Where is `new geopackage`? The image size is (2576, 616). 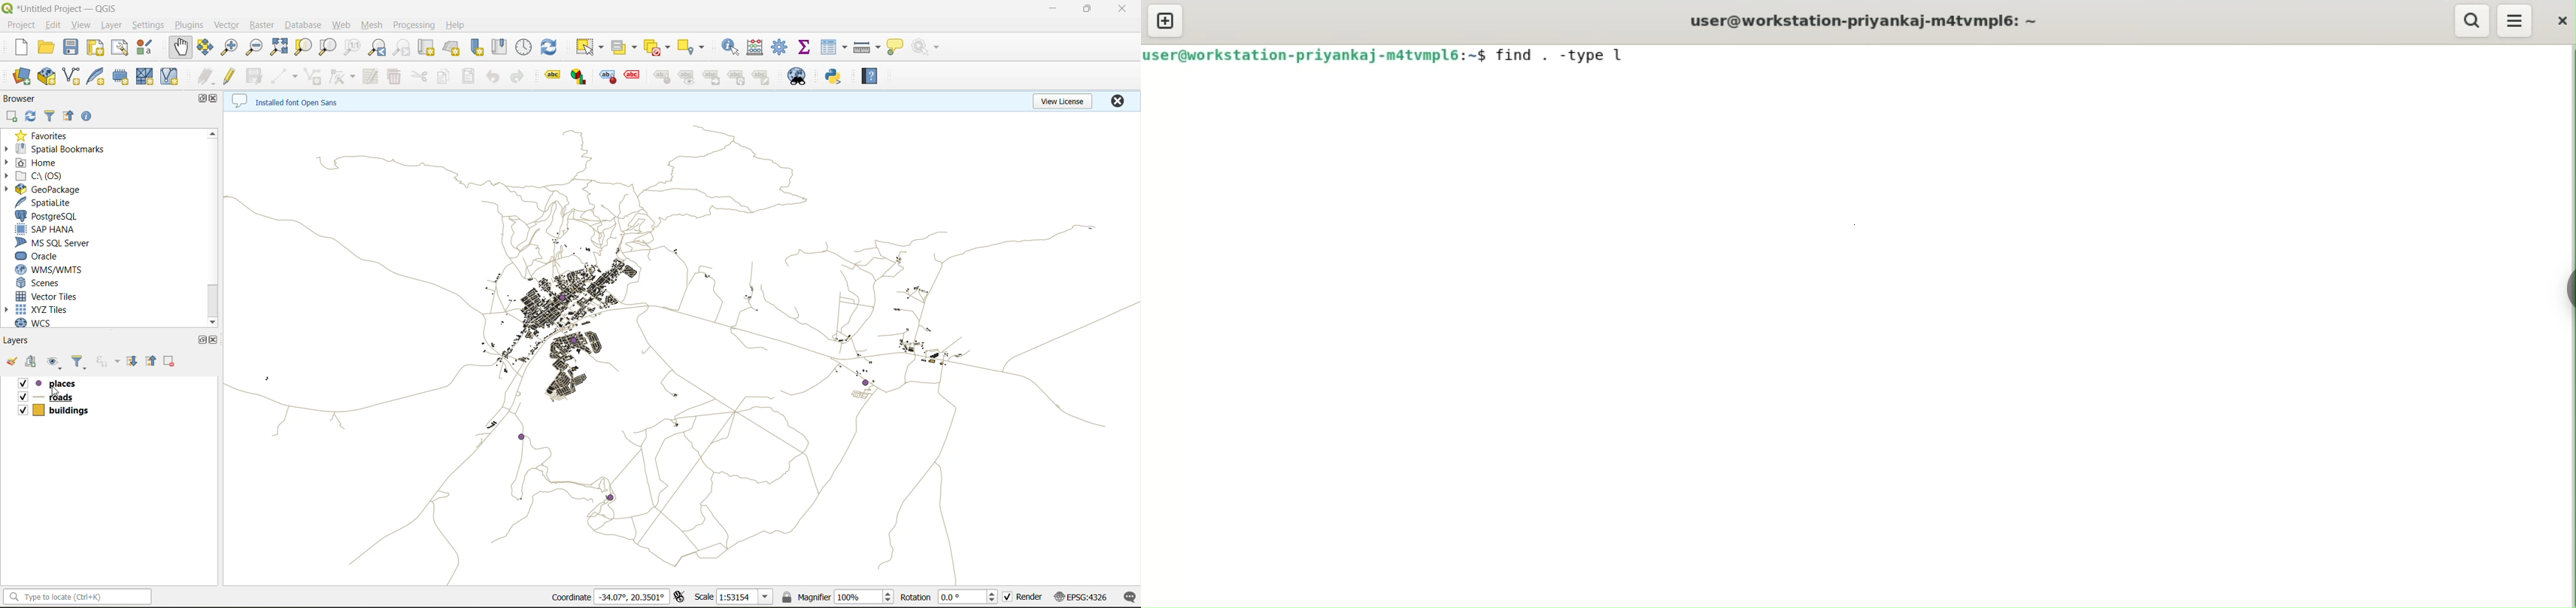 new geopackage is located at coordinates (46, 77).